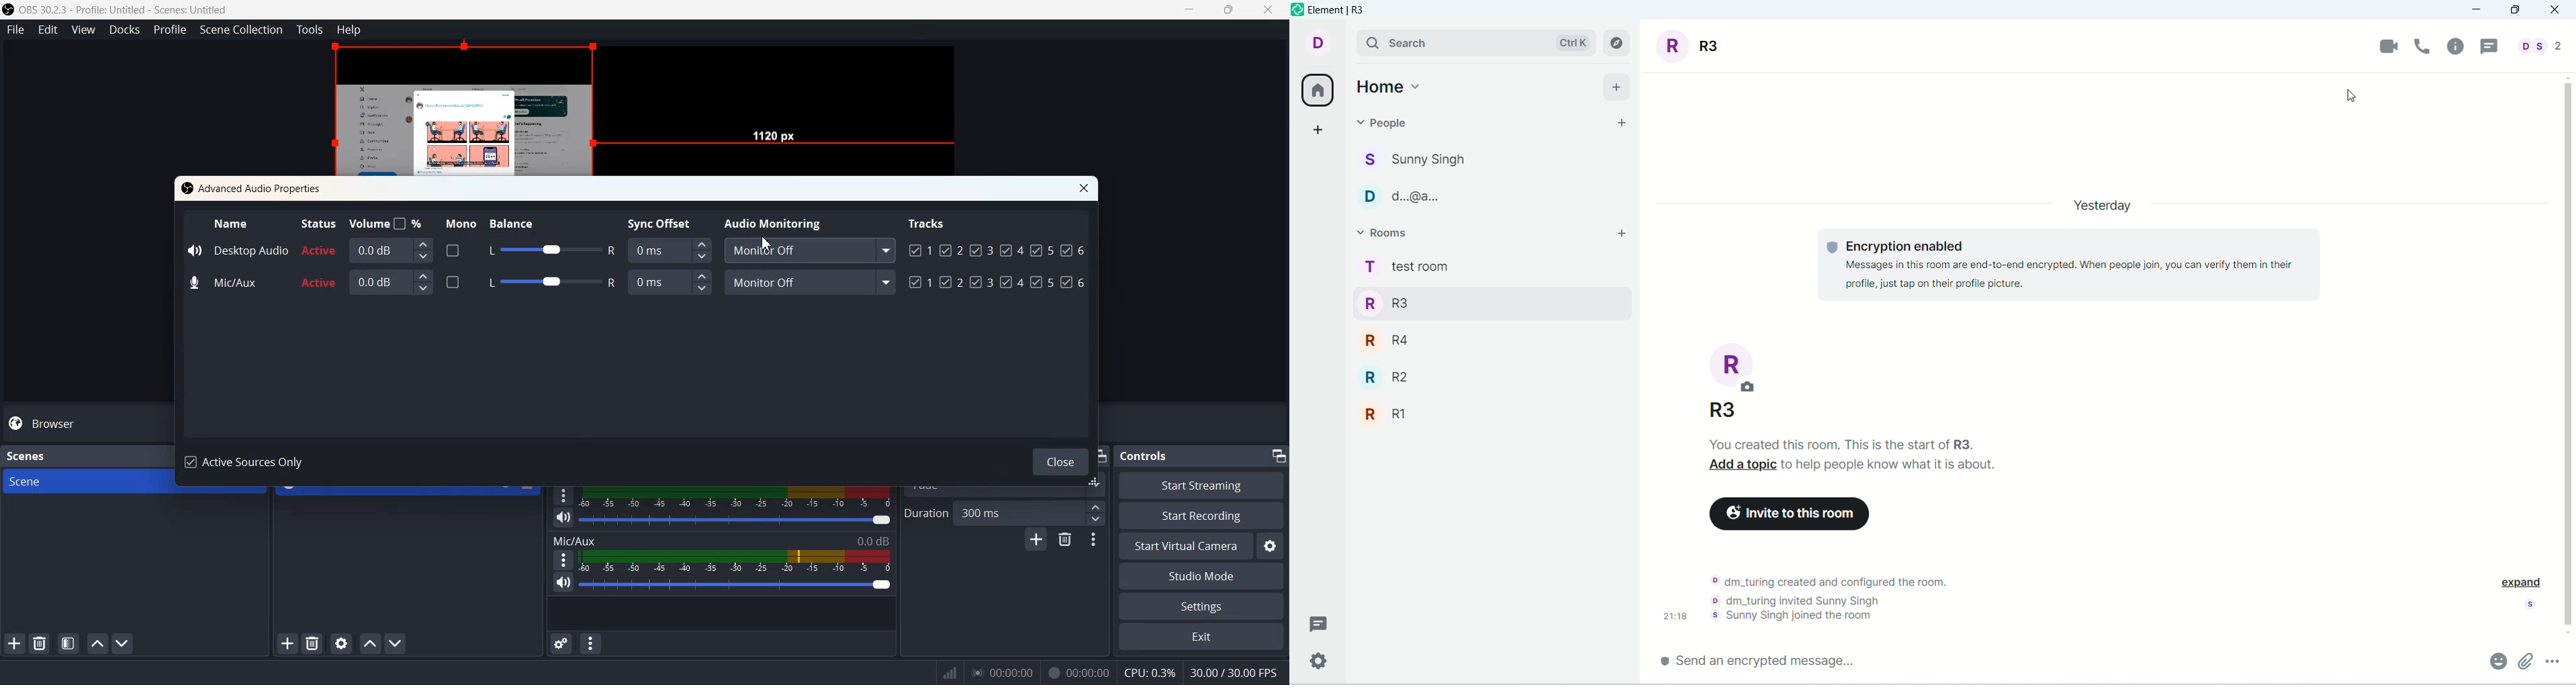 This screenshot has height=700, width=2576. Describe the element at coordinates (392, 281) in the screenshot. I see `0.0 dB` at that location.